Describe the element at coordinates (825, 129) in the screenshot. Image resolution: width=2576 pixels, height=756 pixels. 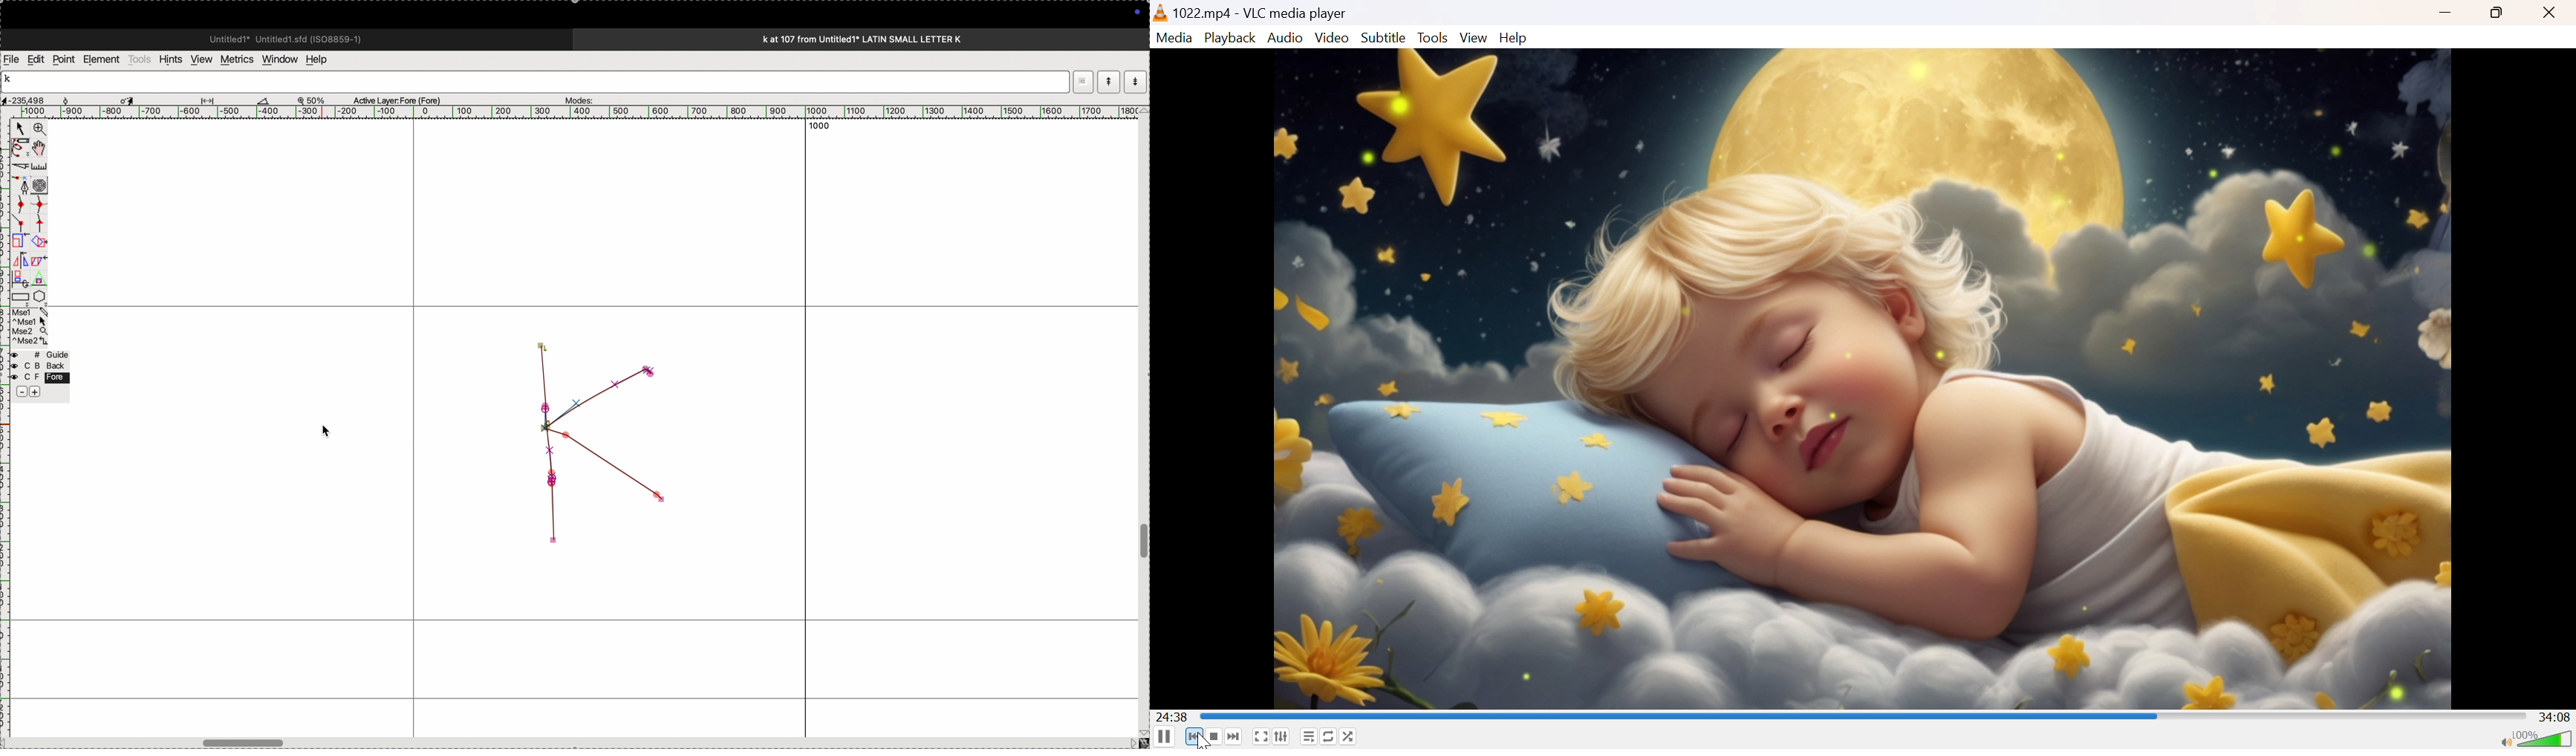
I see `1000` at that location.